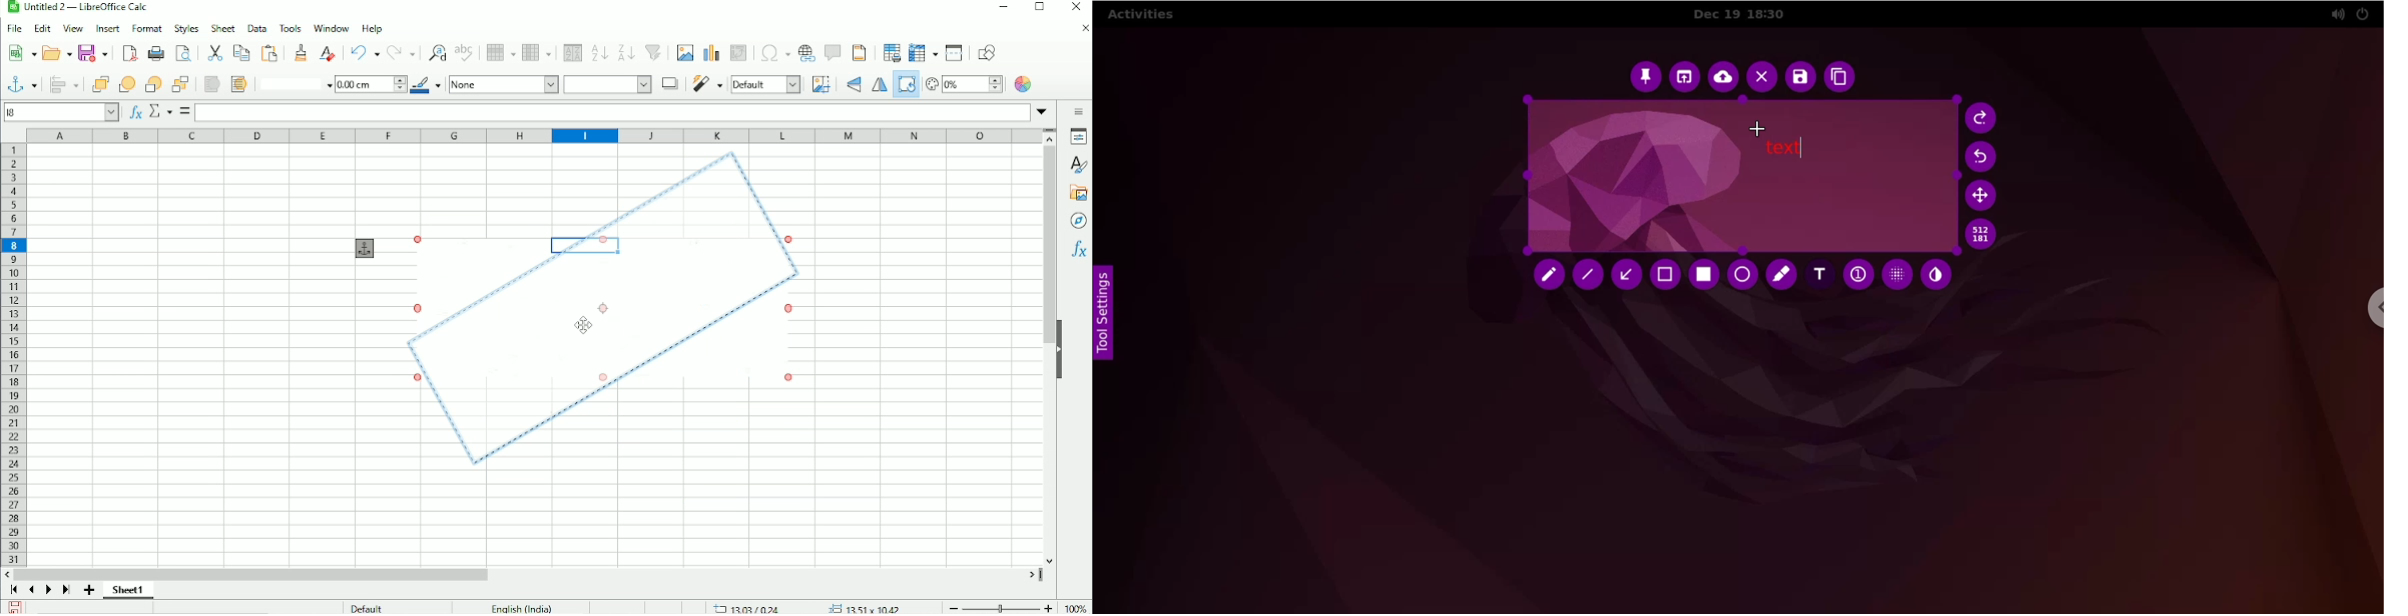 The width and height of the screenshot is (2408, 616). Describe the element at coordinates (20, 54) in the screenshot. I see `New` at that location.